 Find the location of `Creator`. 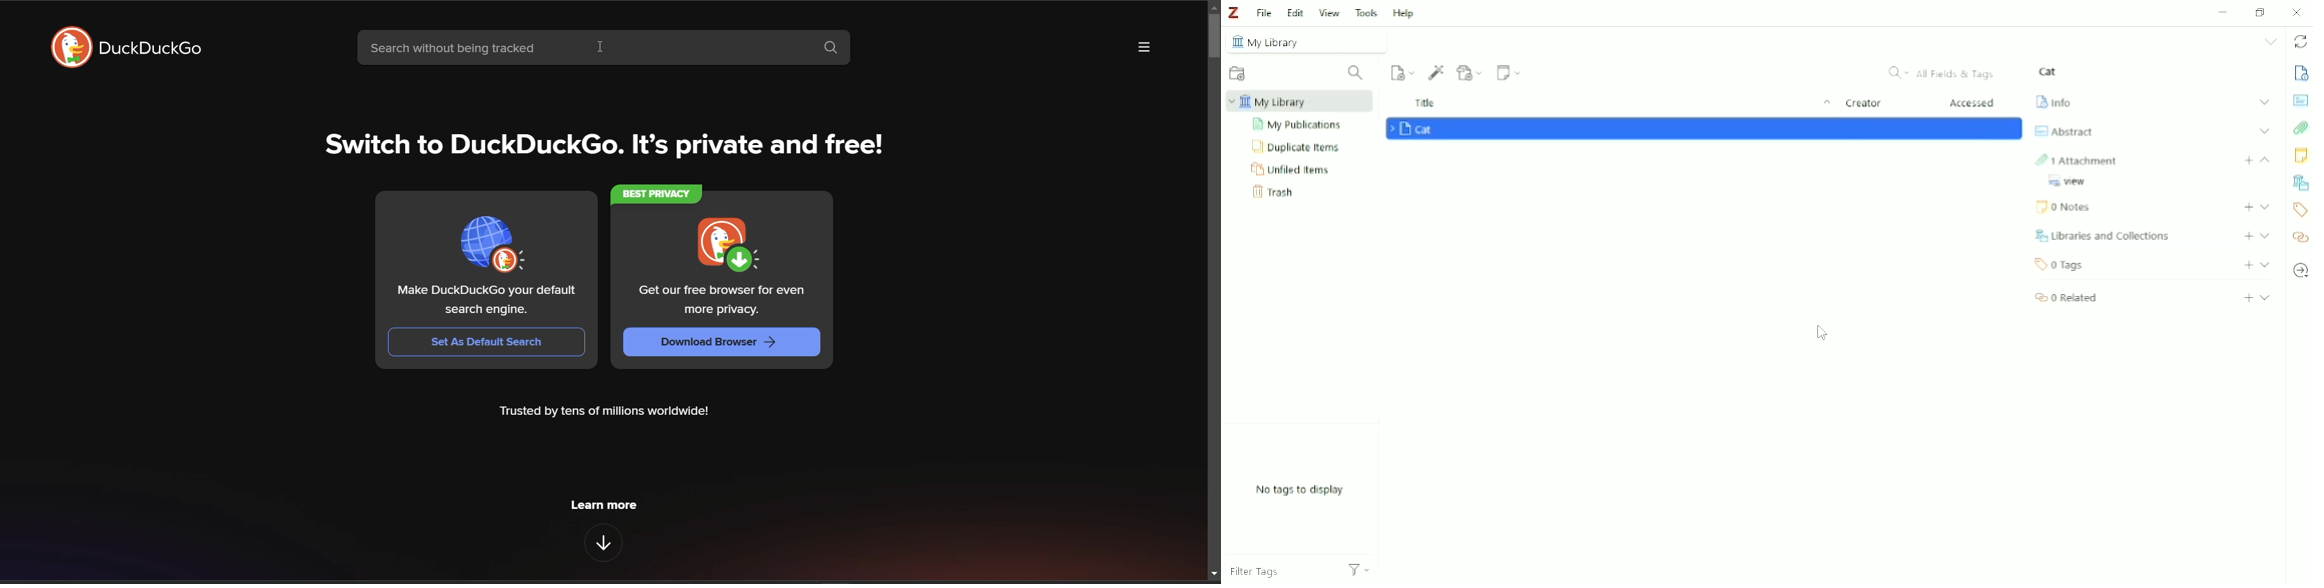

Creator is located at coordinates (1863, 104).